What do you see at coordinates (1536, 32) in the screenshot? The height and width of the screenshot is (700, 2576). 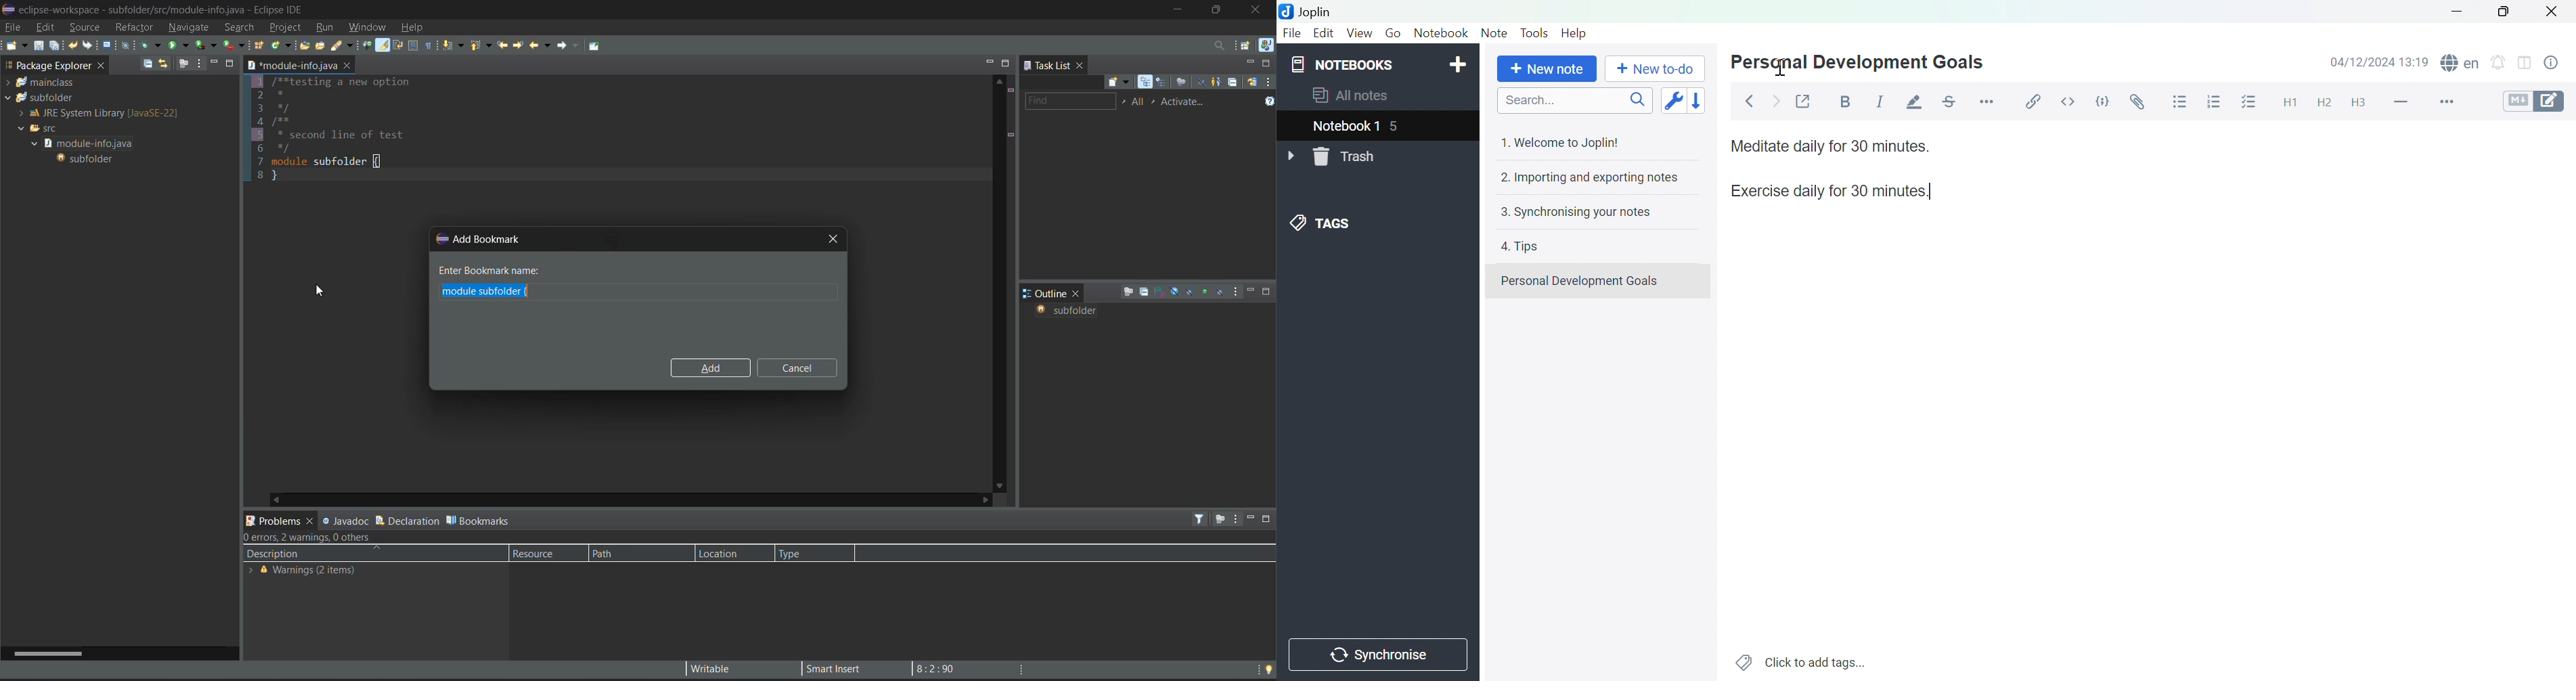 I see `Tools` at bounding box center [1536, 32].